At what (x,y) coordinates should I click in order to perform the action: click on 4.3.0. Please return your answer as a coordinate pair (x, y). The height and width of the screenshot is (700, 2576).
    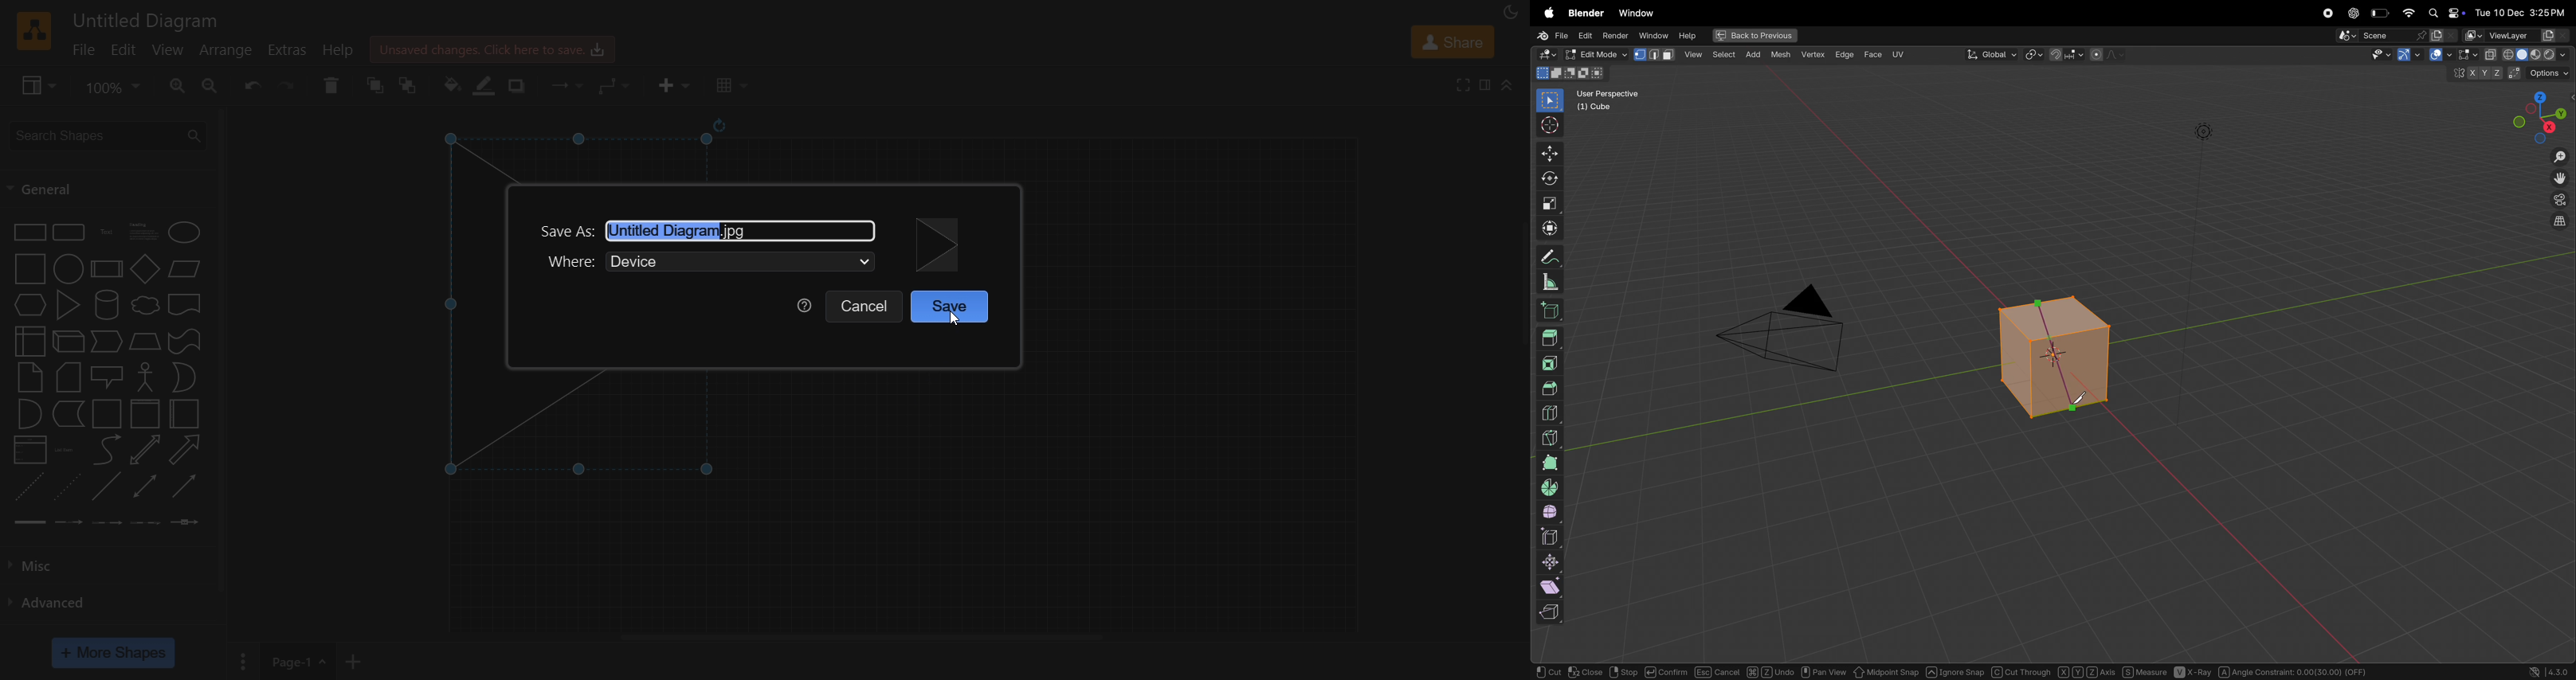
    Looking at the image, I should click on (2561, 671).